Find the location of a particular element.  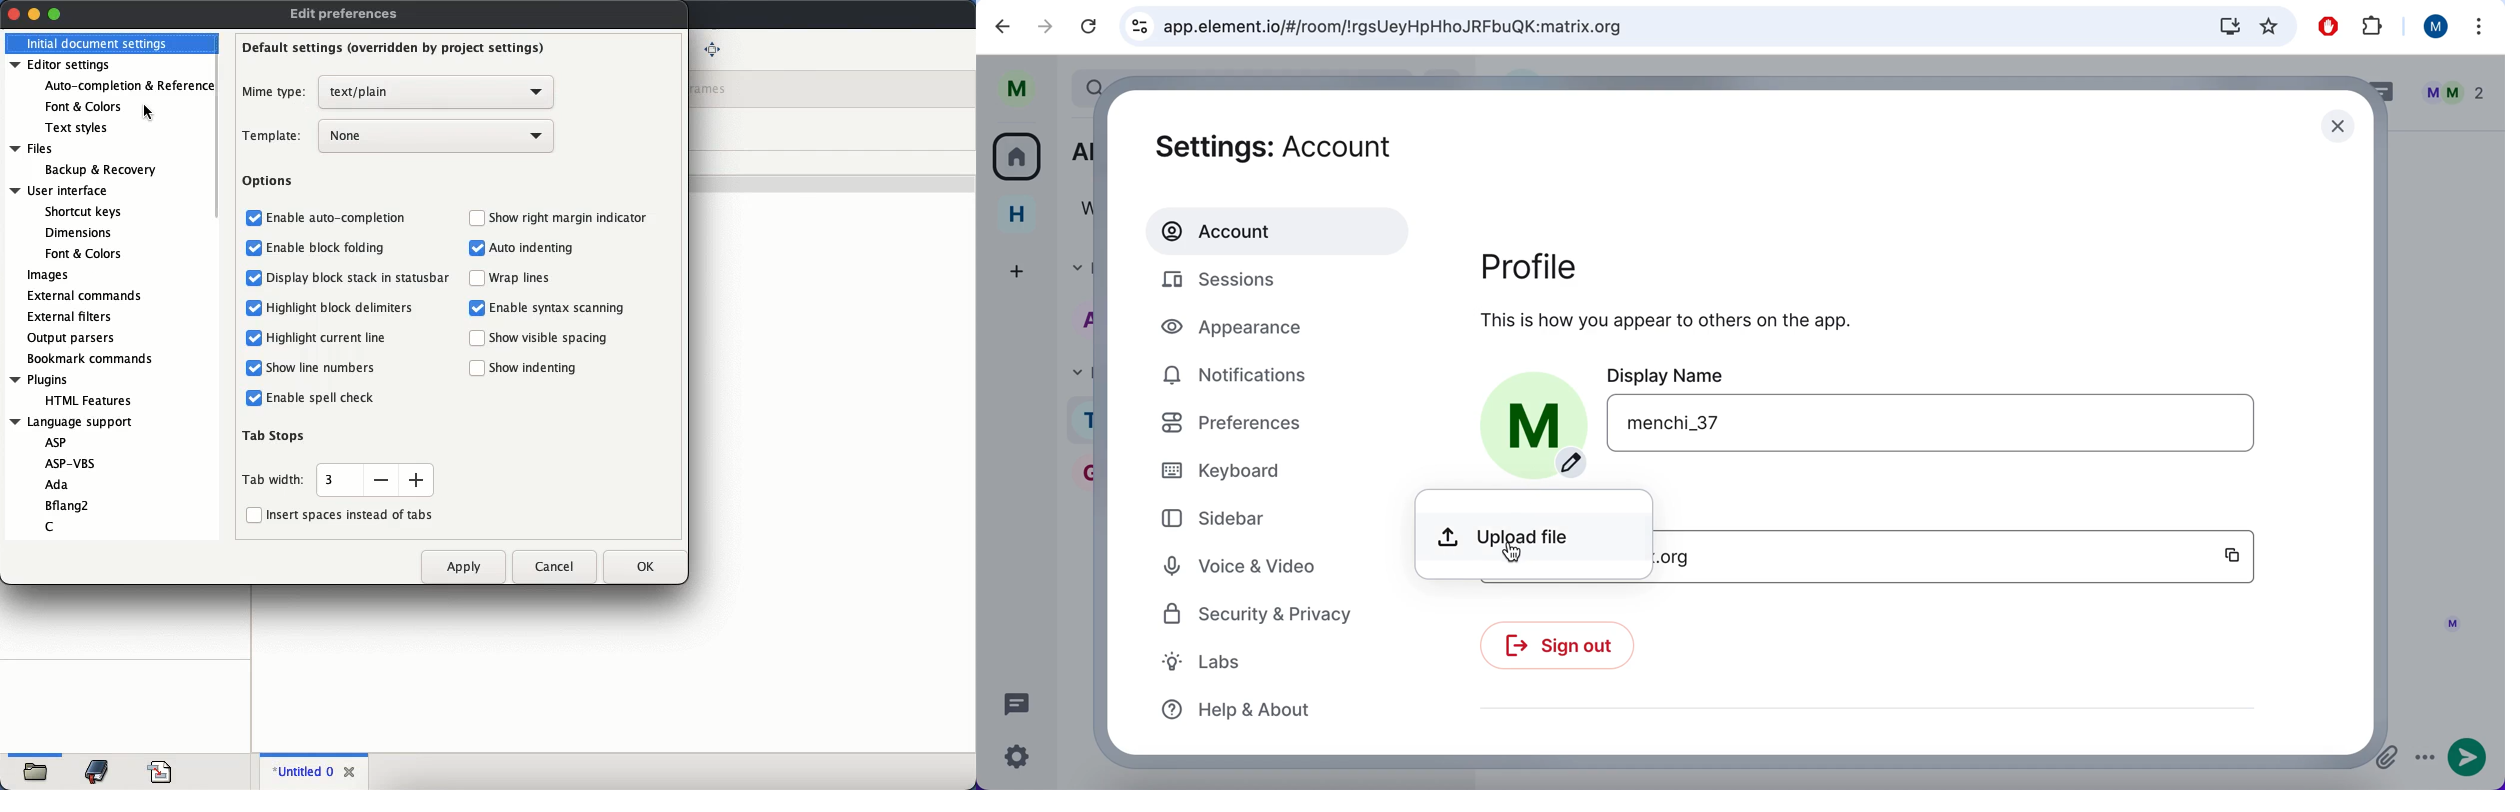

extensions is located at coordinates (2375, 28).